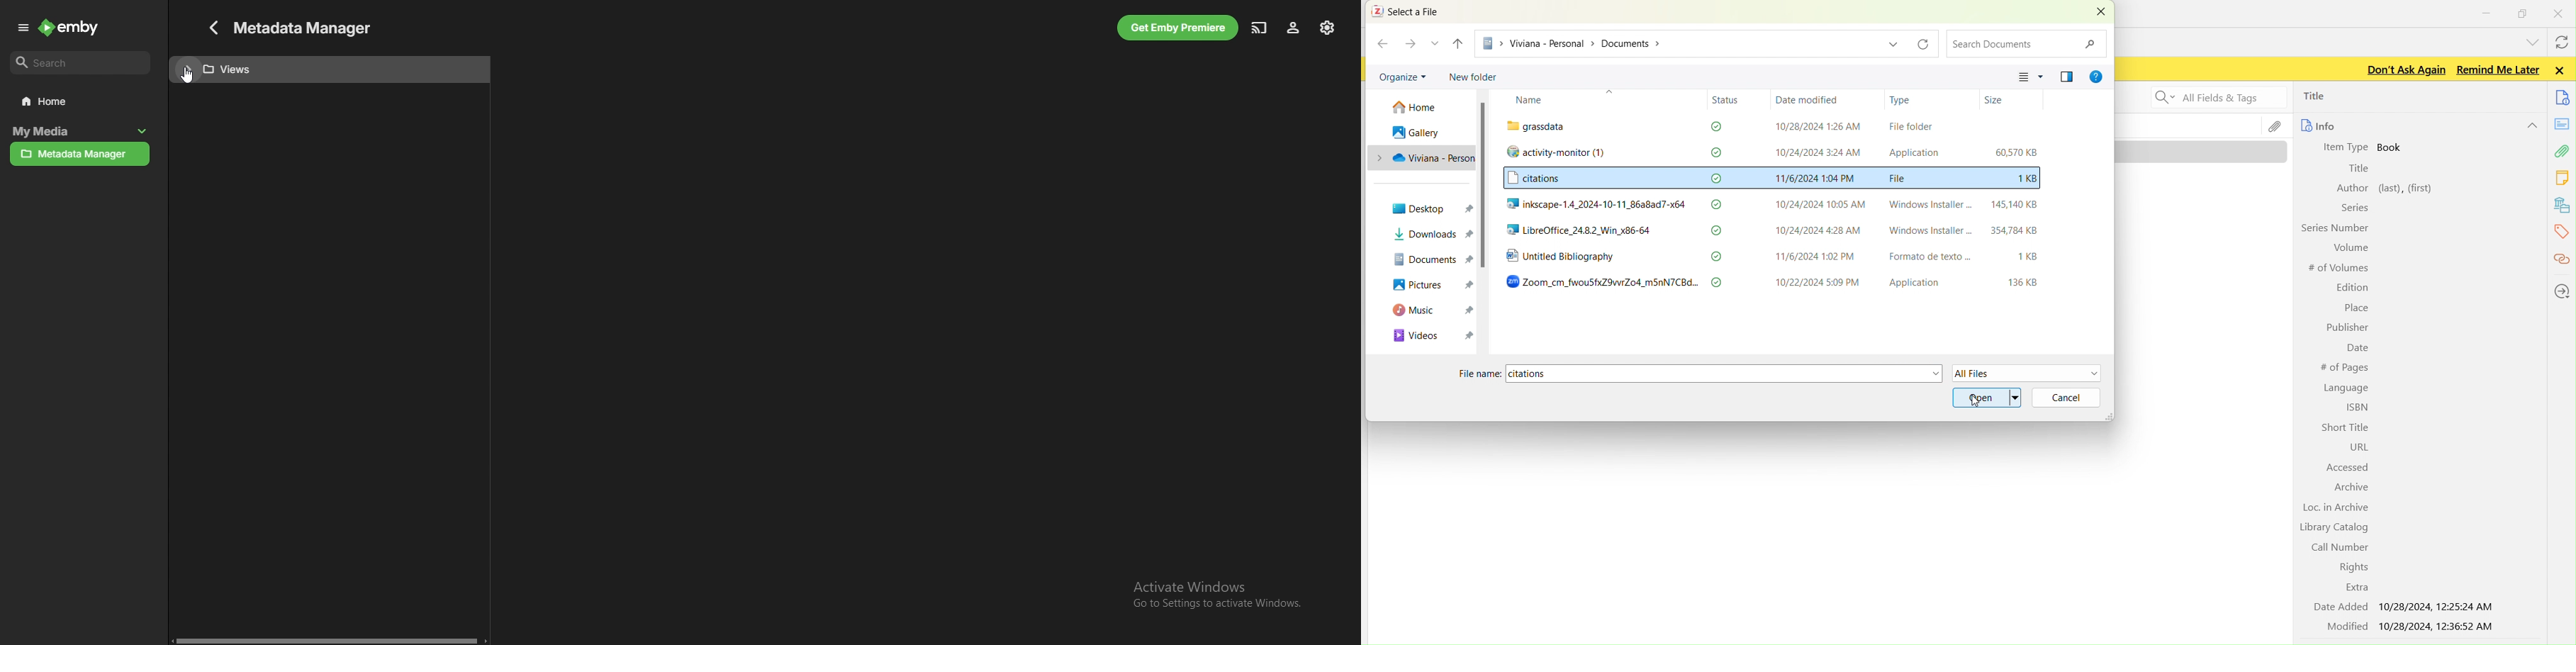 This screenshot has height=672, width=2576. I want to click on activity-monitor (1), so click(1564, 154).